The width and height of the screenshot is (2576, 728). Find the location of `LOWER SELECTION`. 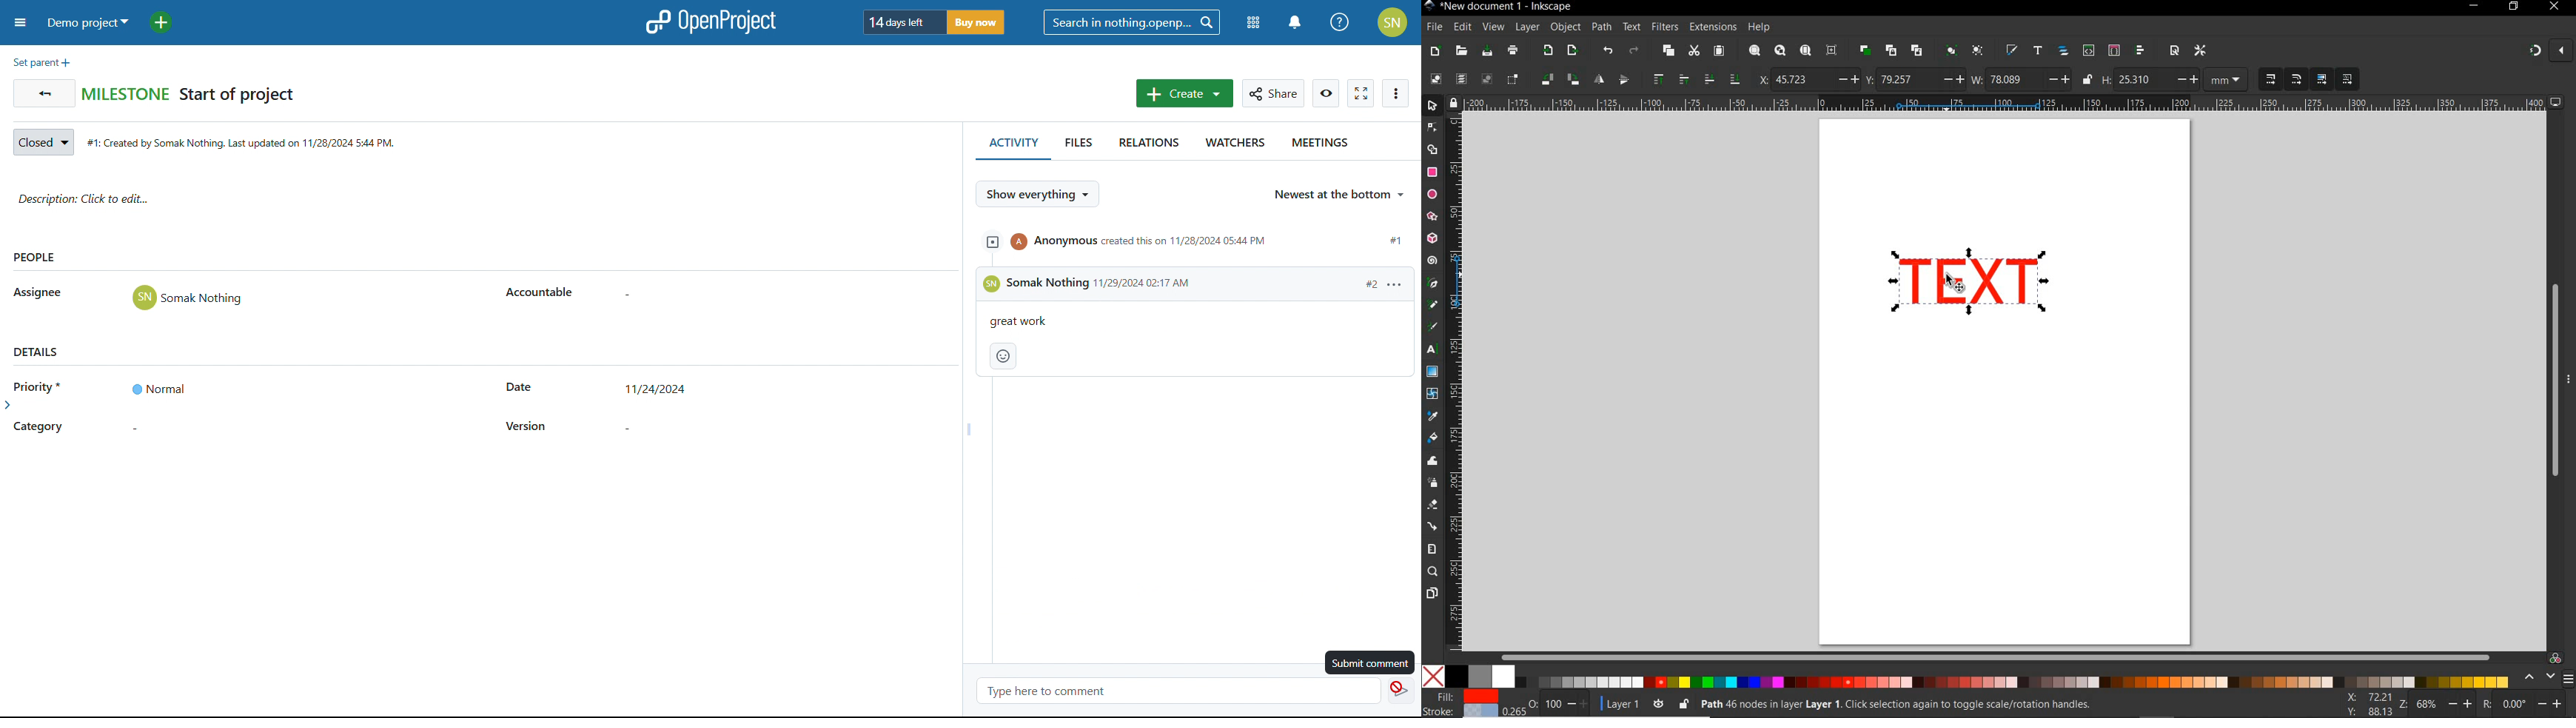

LOWER SELECTION is located at coordinates (1720, 79).